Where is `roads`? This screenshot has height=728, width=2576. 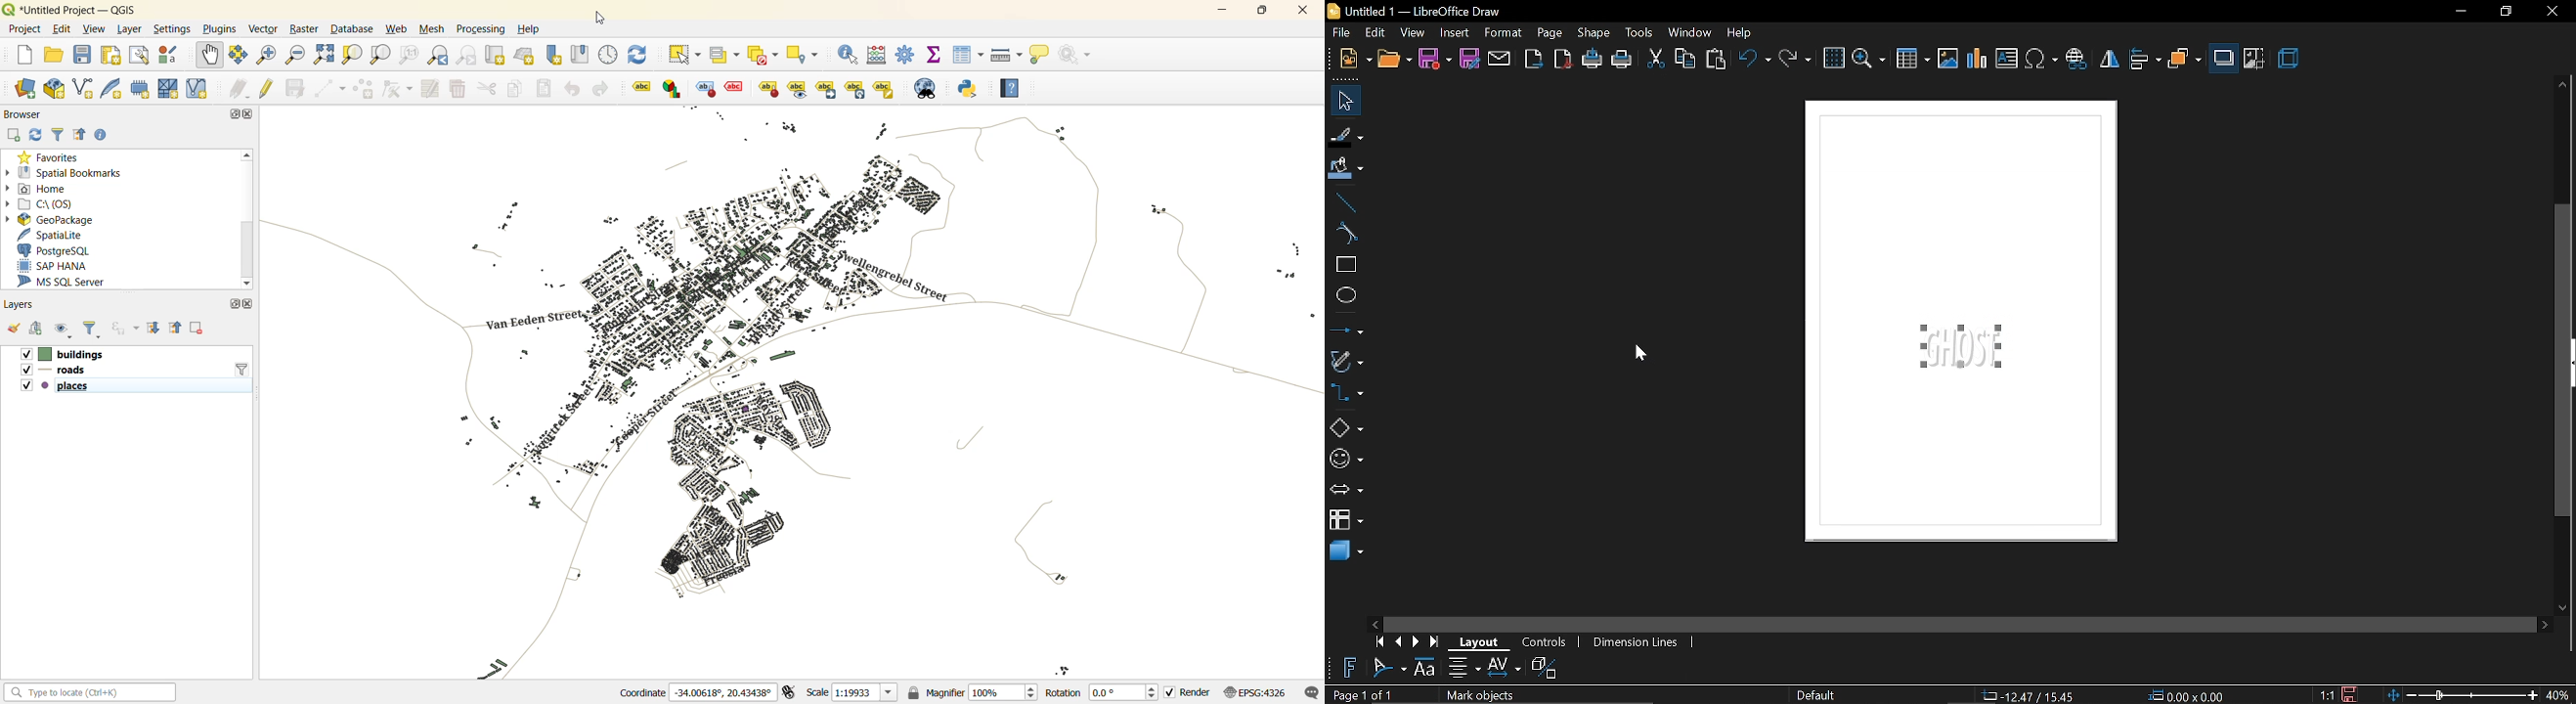
roads is located at coordinates (54, 371).